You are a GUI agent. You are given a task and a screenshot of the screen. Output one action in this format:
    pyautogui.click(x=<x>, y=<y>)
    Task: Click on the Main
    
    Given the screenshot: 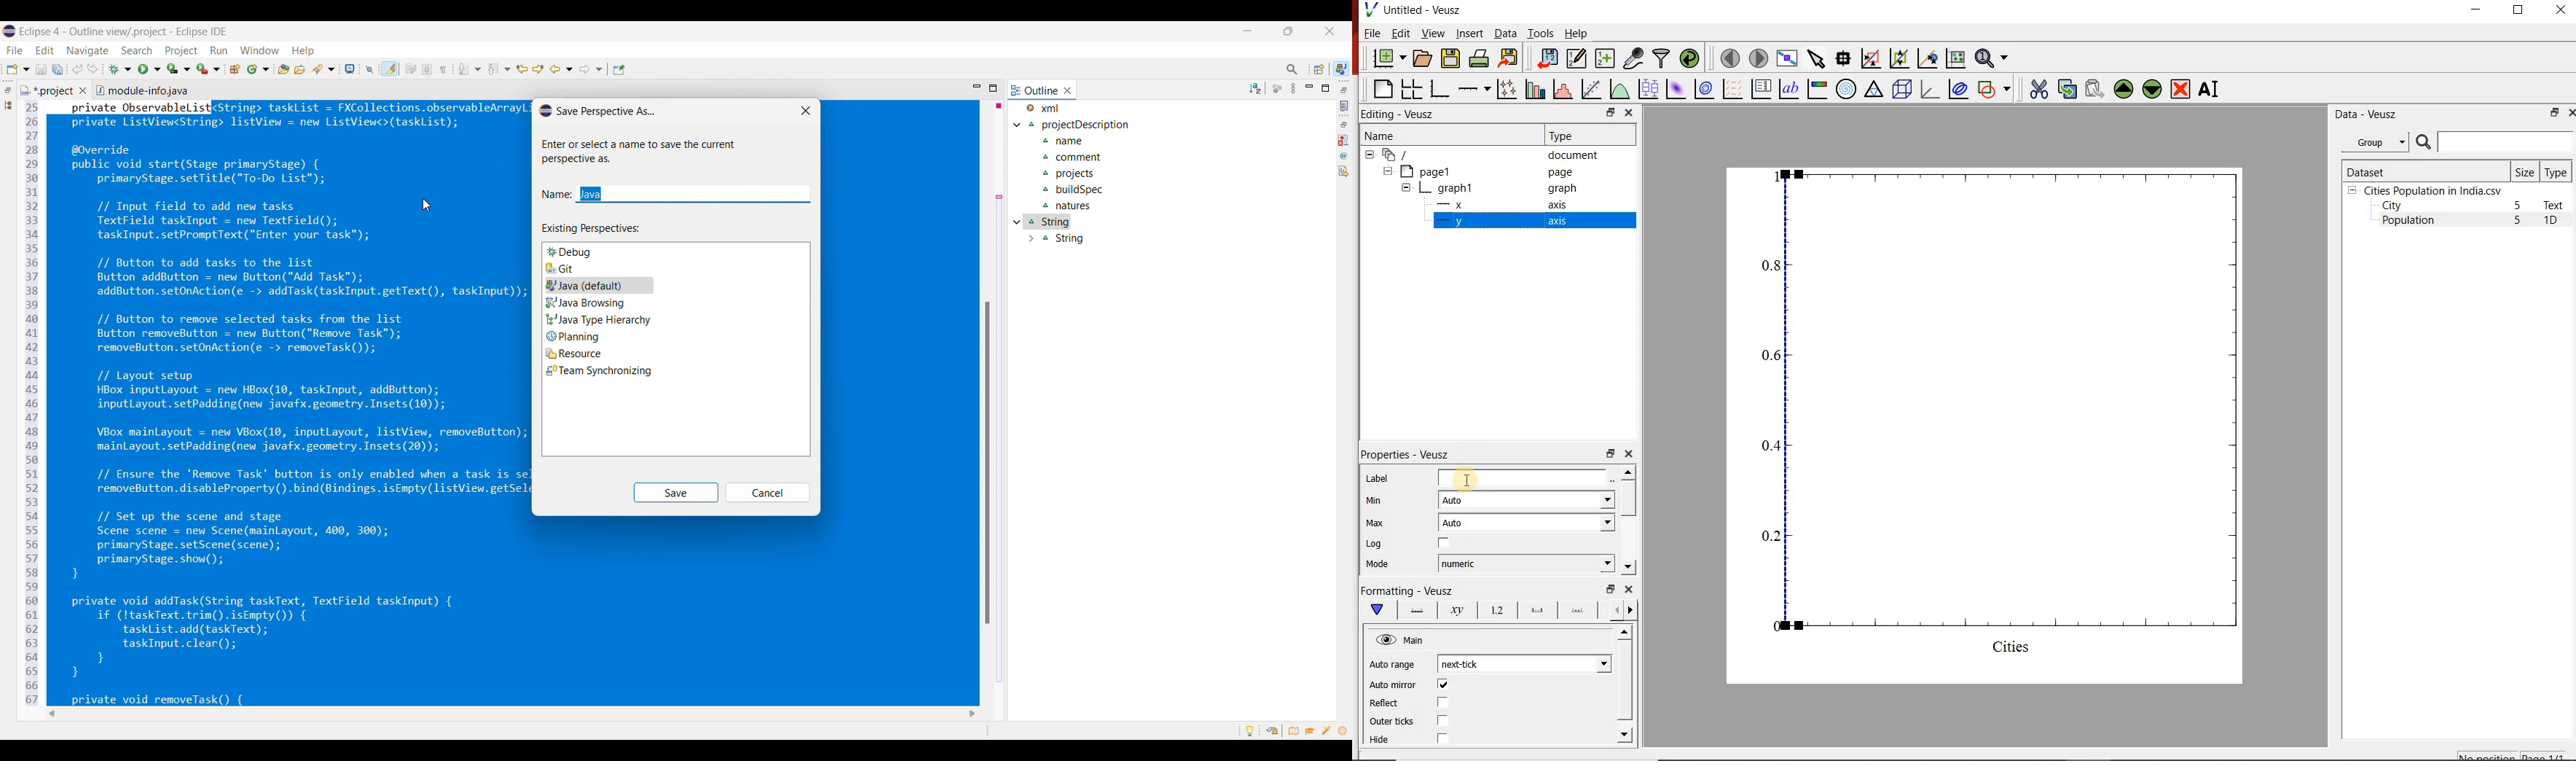 What is the action you would take?
    pyautogui.click(x=1401, y=640)
    